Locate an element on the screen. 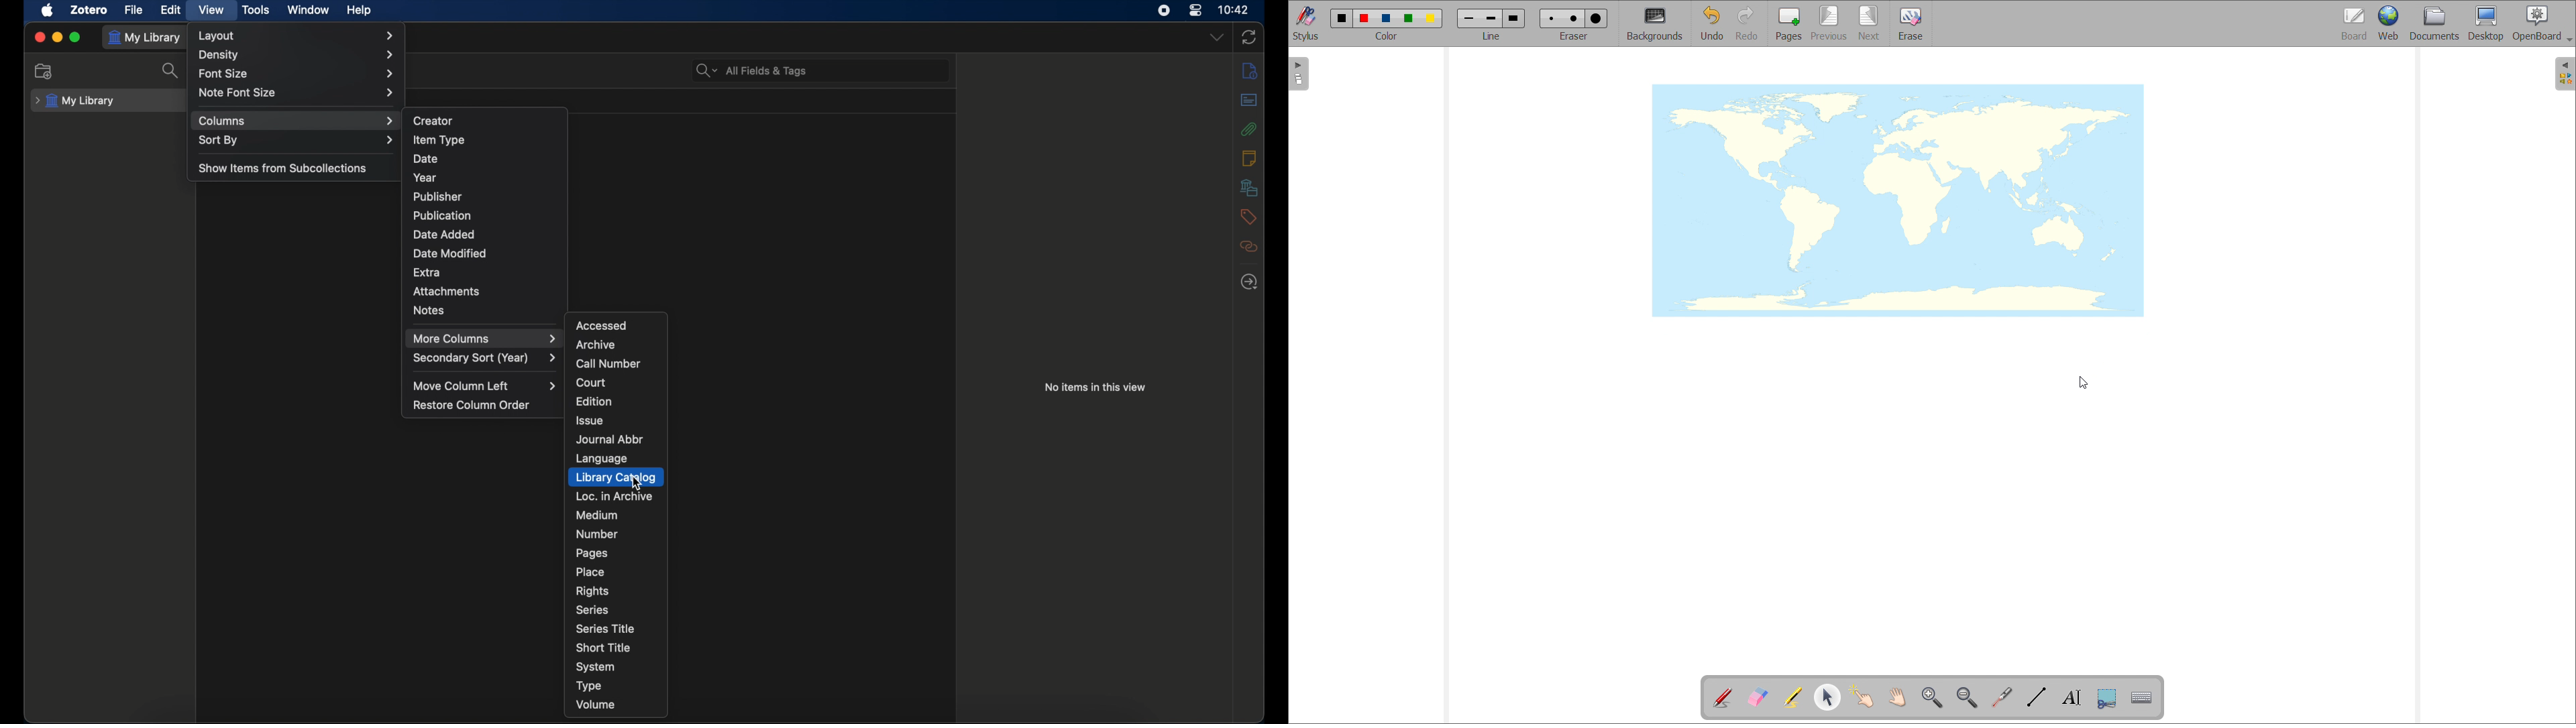  note font size is located at coordinates (297, 93).